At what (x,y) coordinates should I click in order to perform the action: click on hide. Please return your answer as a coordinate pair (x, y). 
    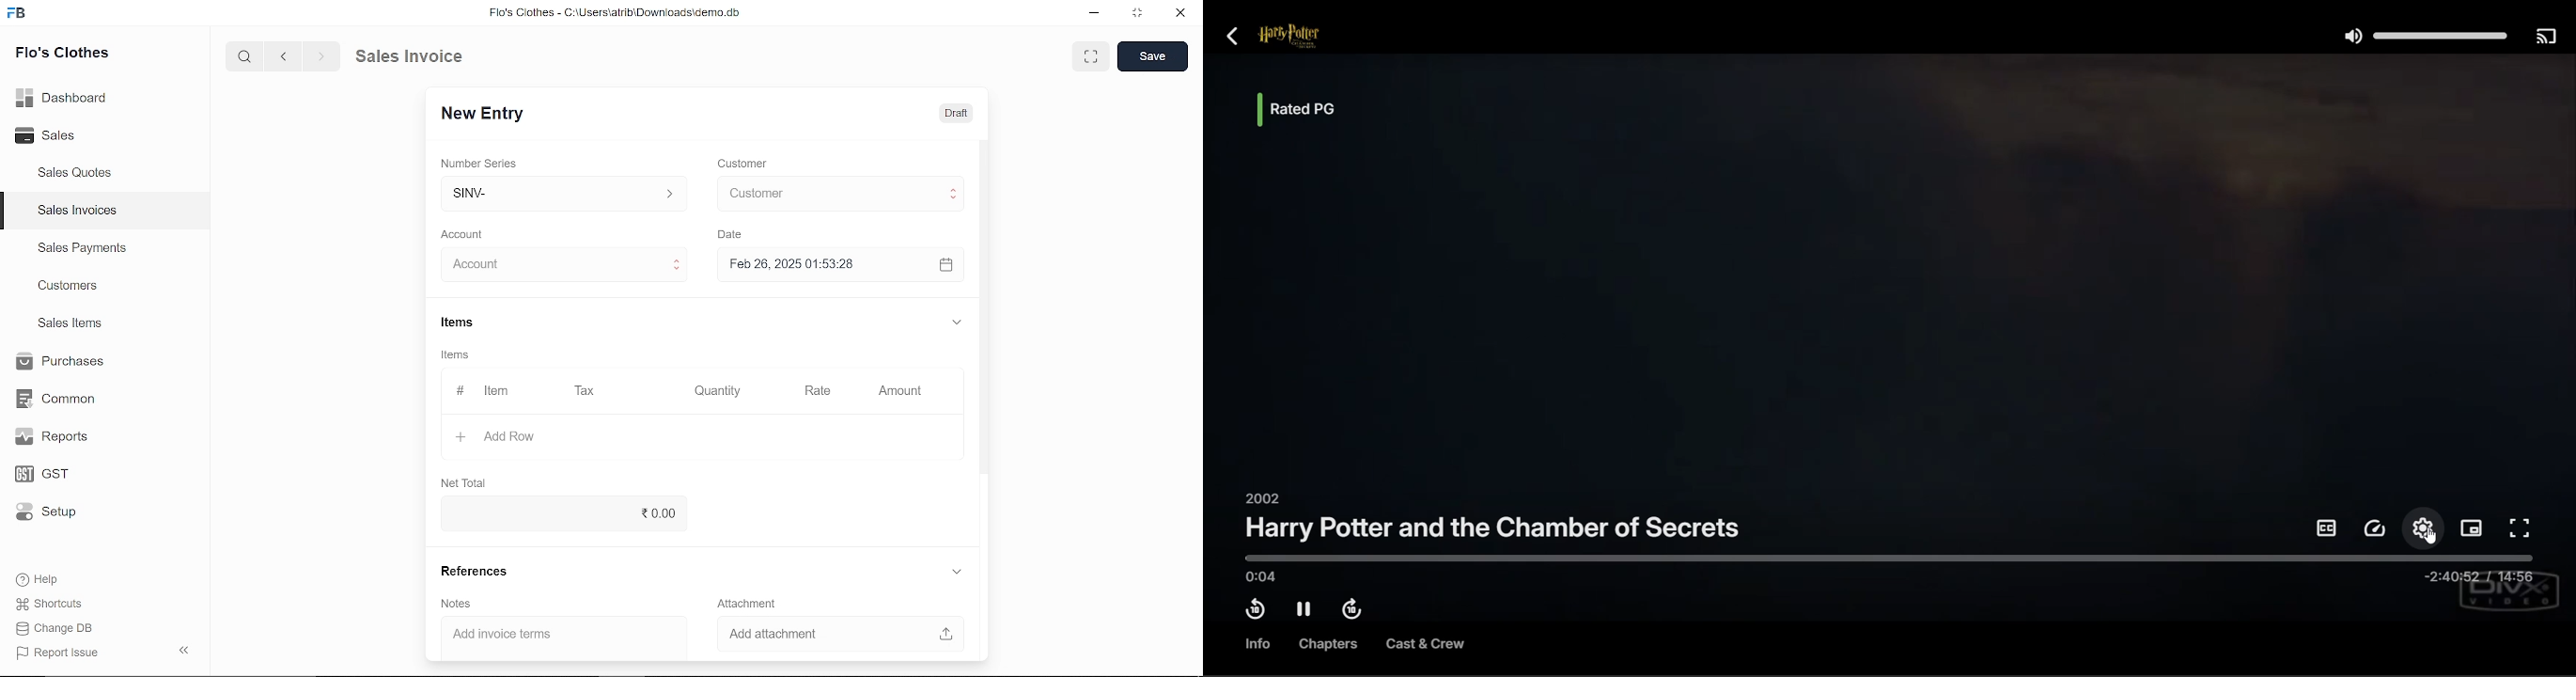
    Looking at the image, I should click on (185, 648).